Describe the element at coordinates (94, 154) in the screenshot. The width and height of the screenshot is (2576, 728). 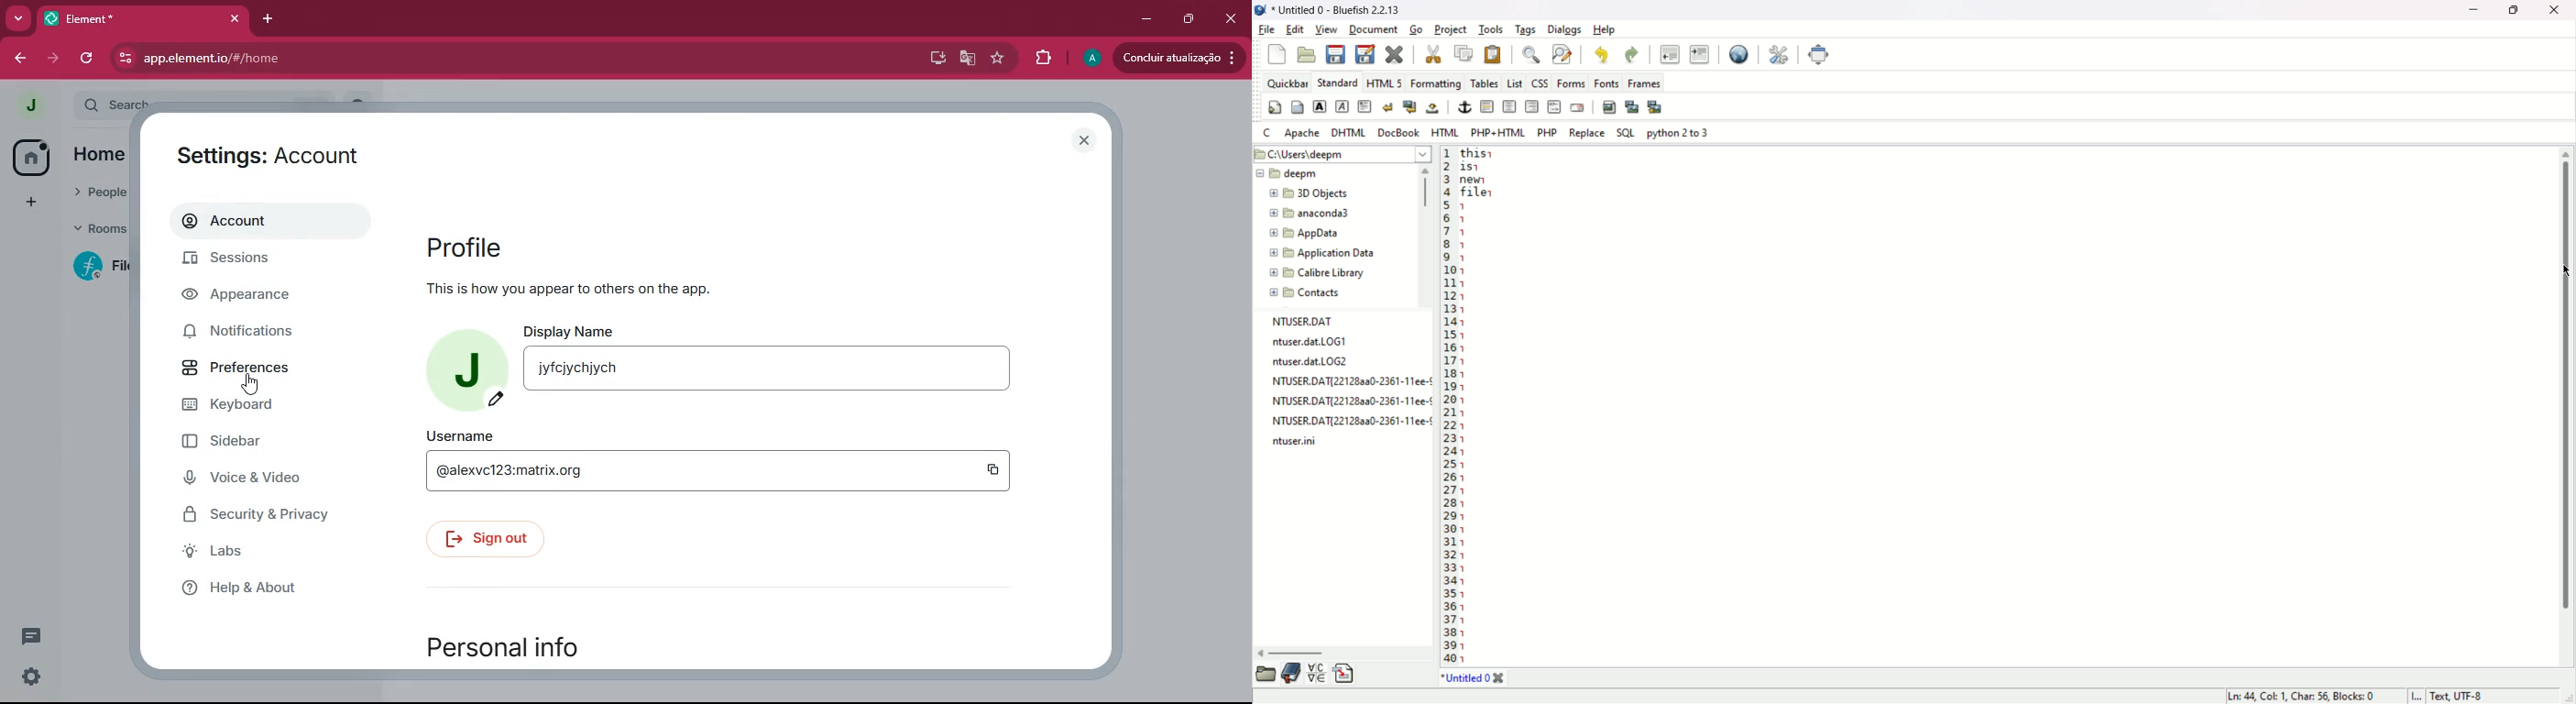
I see `home` at that location.